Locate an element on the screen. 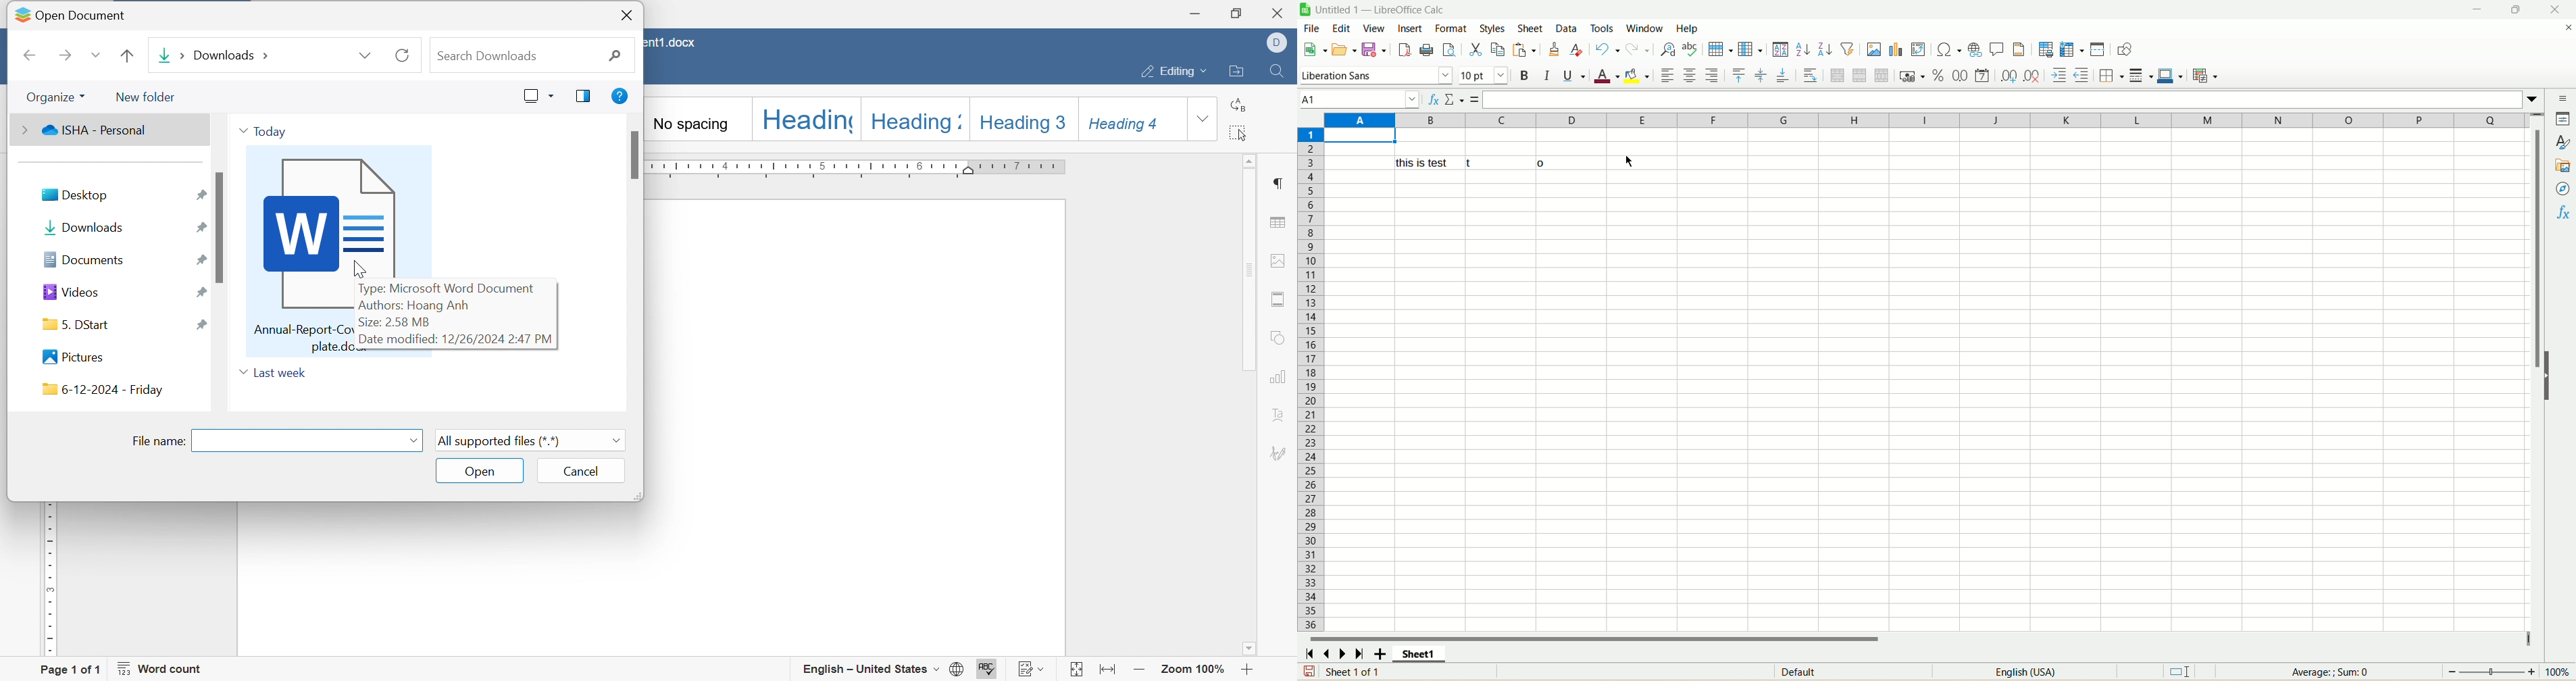  default is located at coordinates (1812, 670).